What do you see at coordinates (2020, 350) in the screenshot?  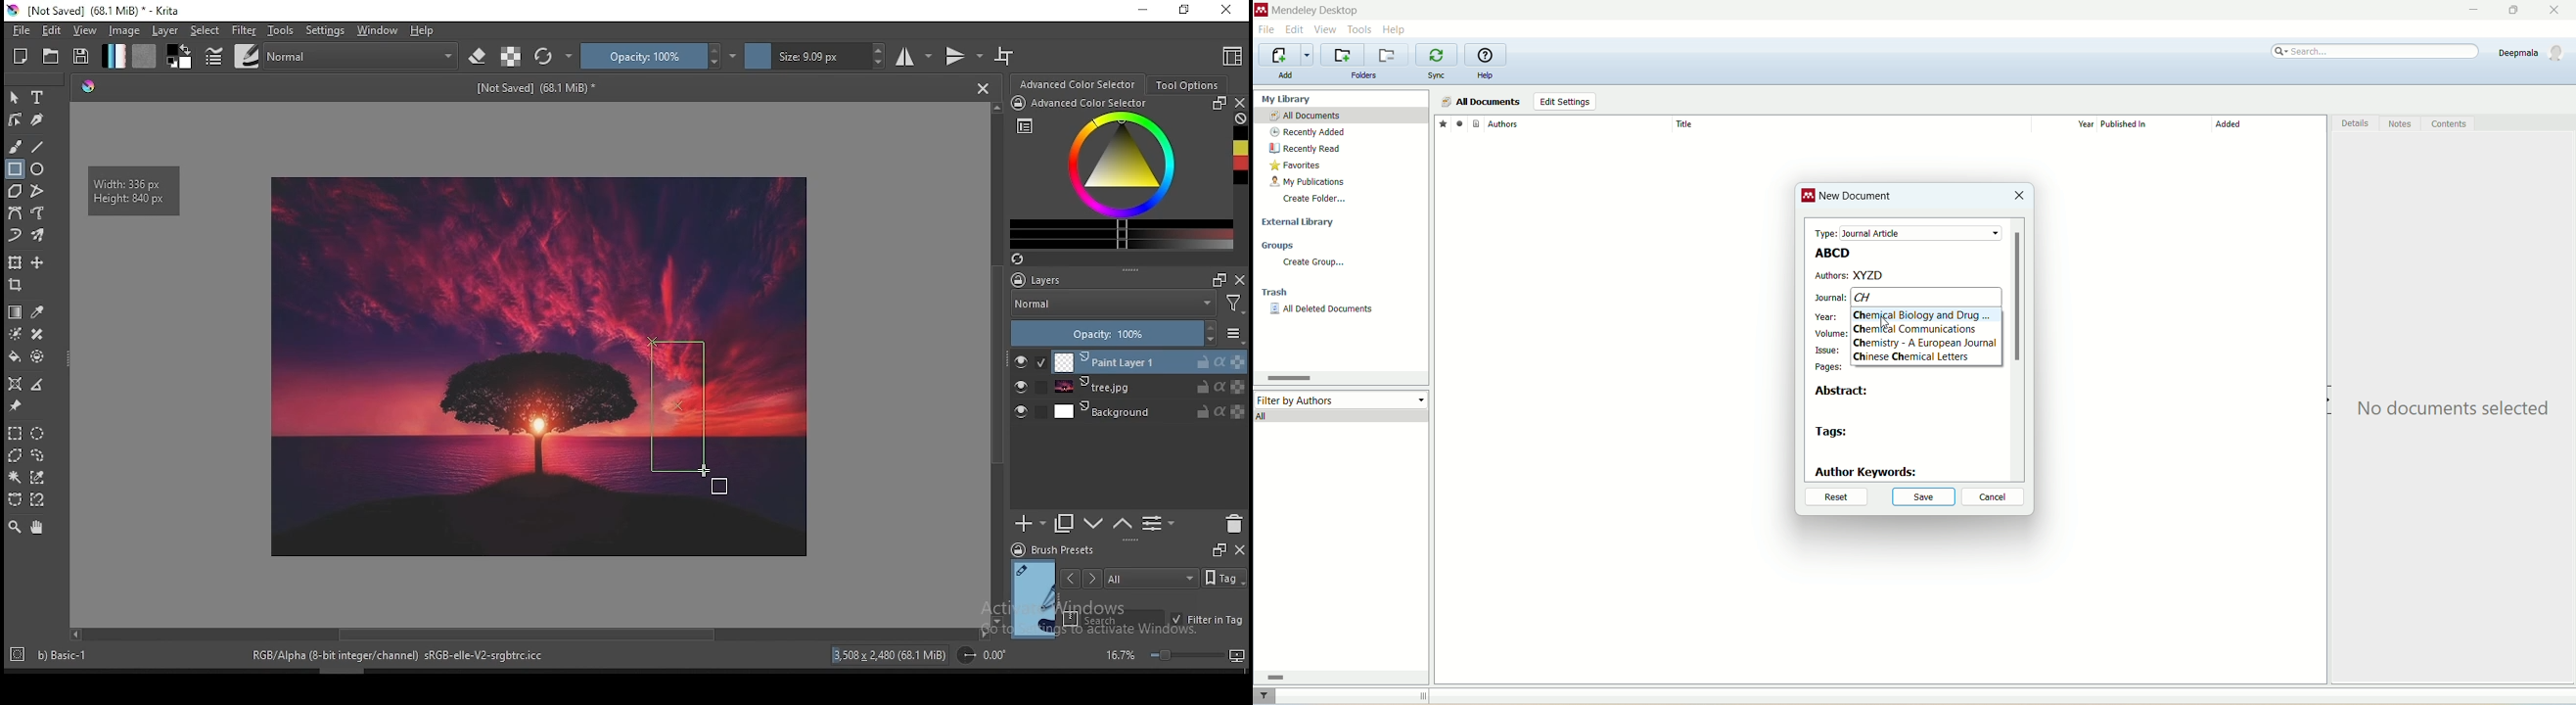 I see `vertical scroll bar` at bounding box center [2020, 350].